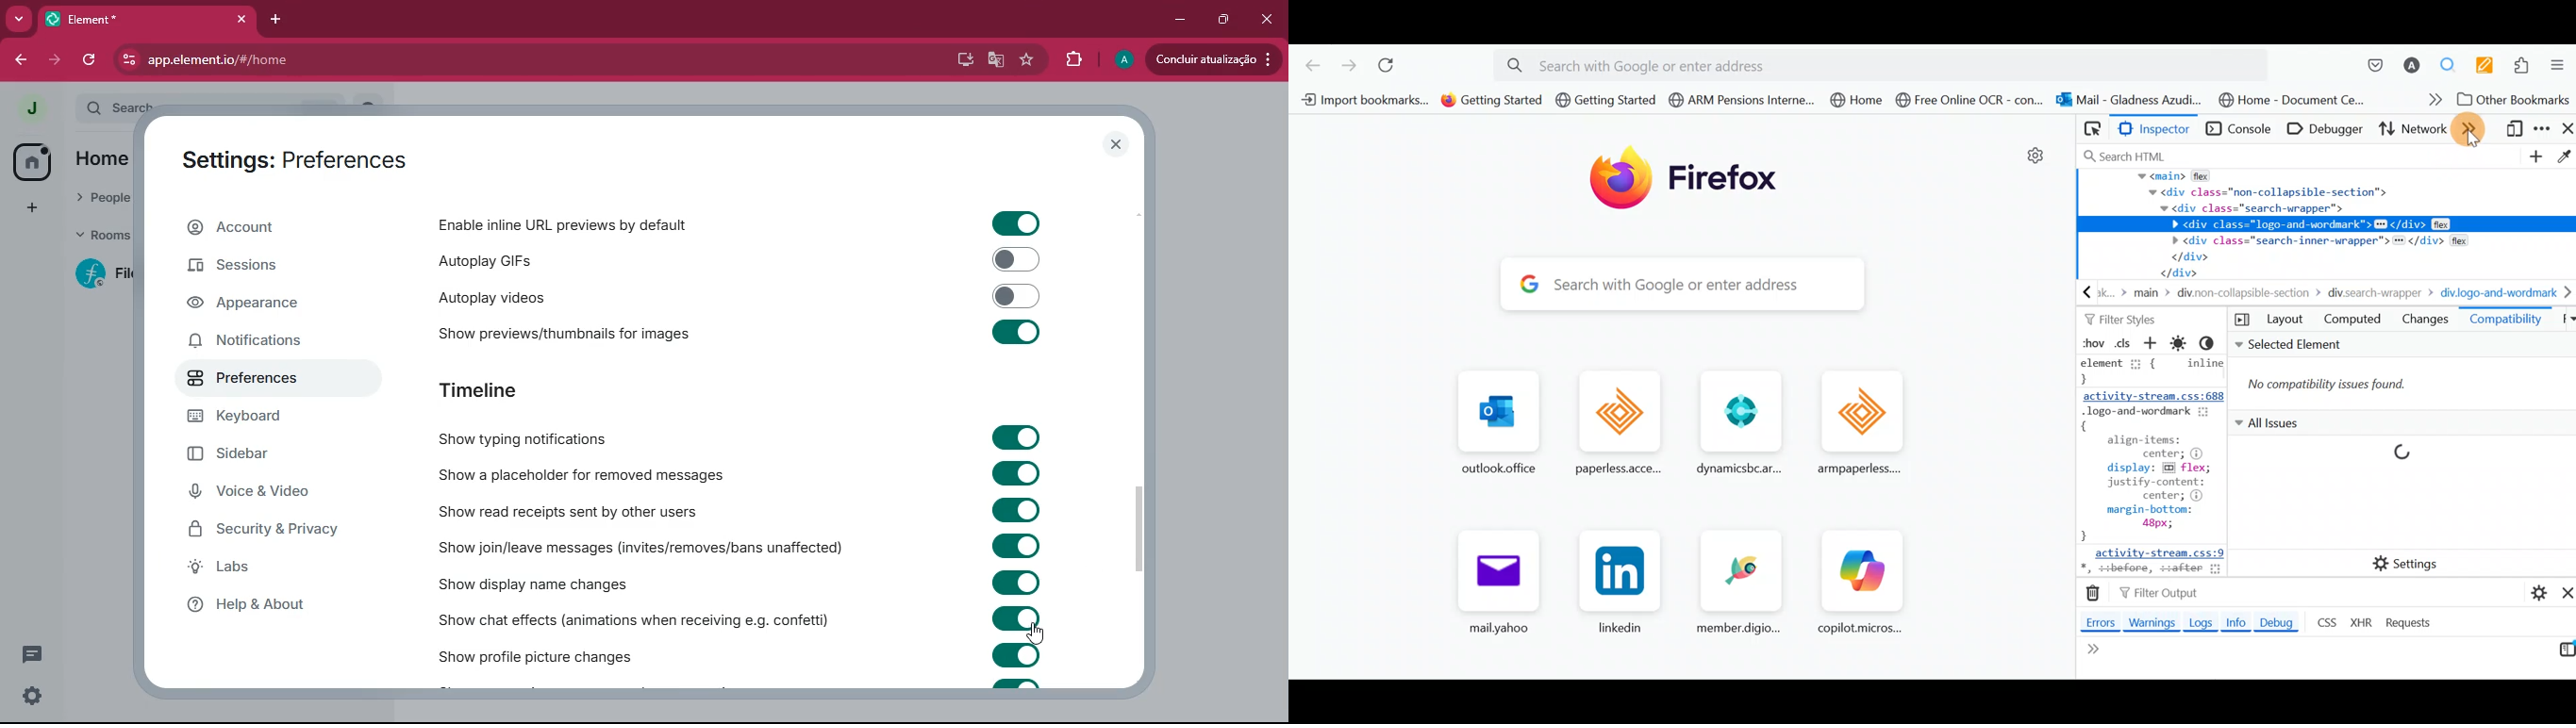 This screenshot has width=2576, height=728. What do you see at coordinates (2410, 623) in the screenshot?
I see `Requests` at bounding box center [2410, 623].